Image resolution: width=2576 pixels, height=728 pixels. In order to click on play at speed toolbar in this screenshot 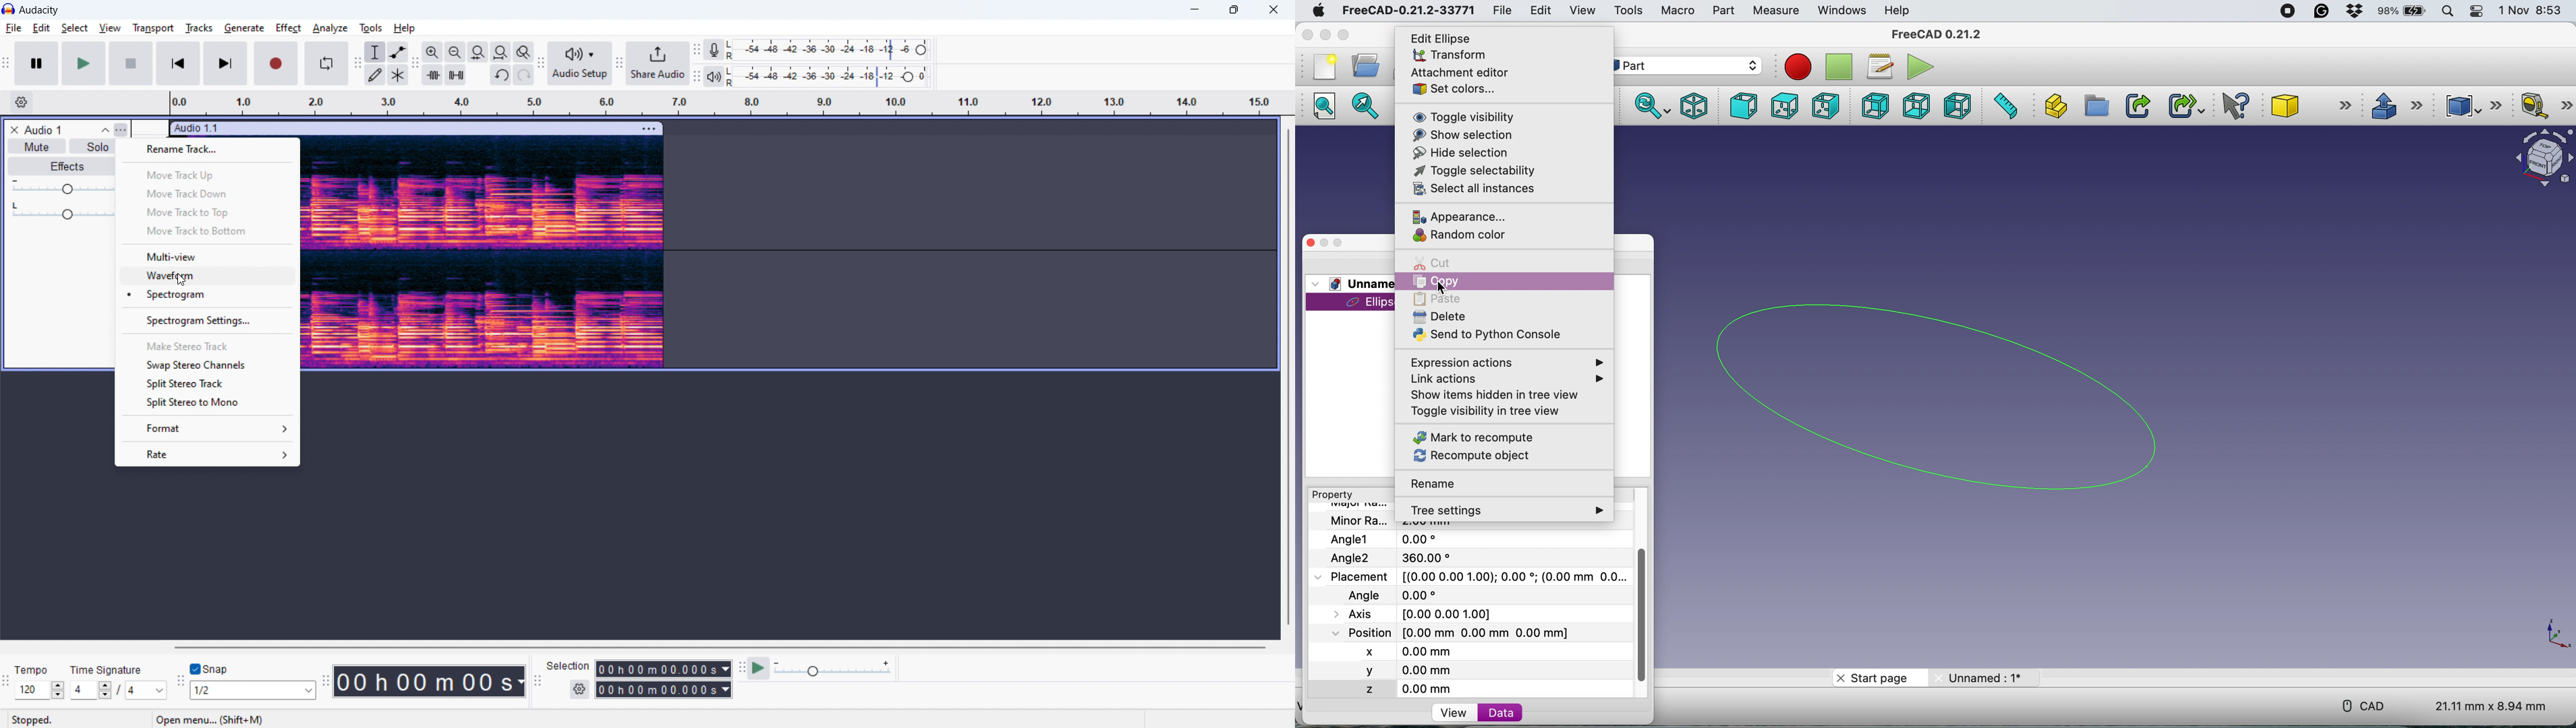, I will do `click(741, 668)`.